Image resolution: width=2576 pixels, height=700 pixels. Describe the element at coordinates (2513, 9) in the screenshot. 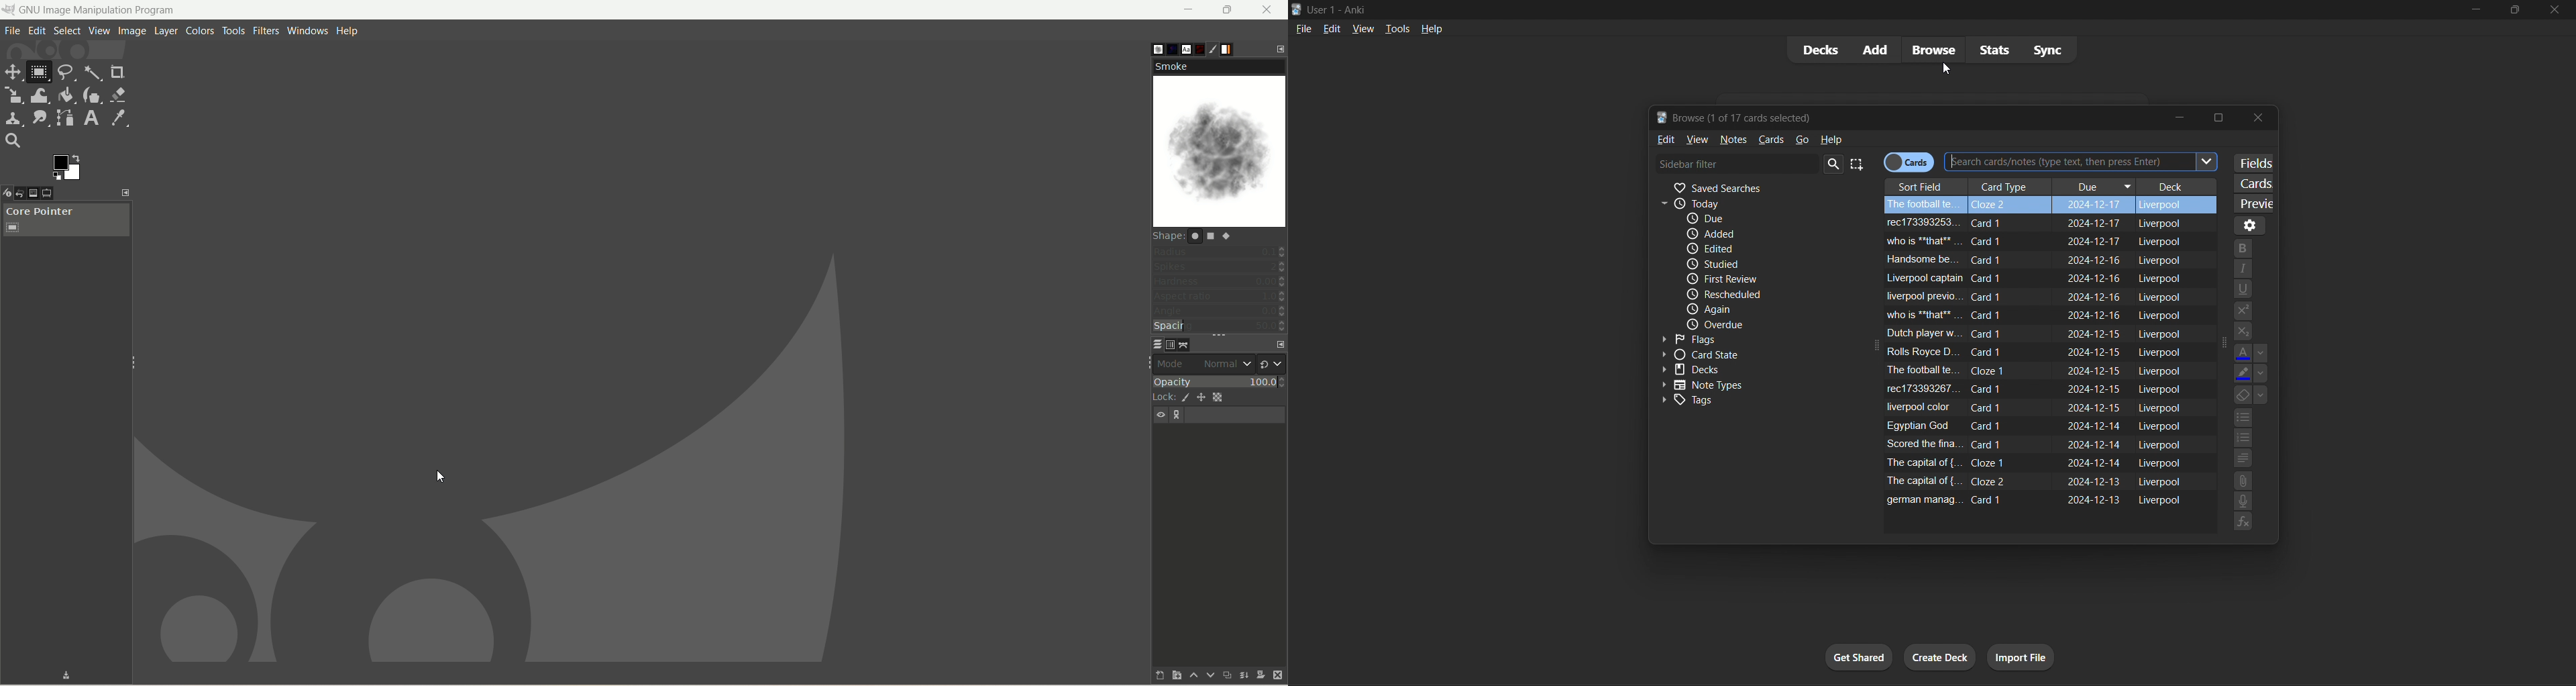

I see `maximize/restore` at that location.